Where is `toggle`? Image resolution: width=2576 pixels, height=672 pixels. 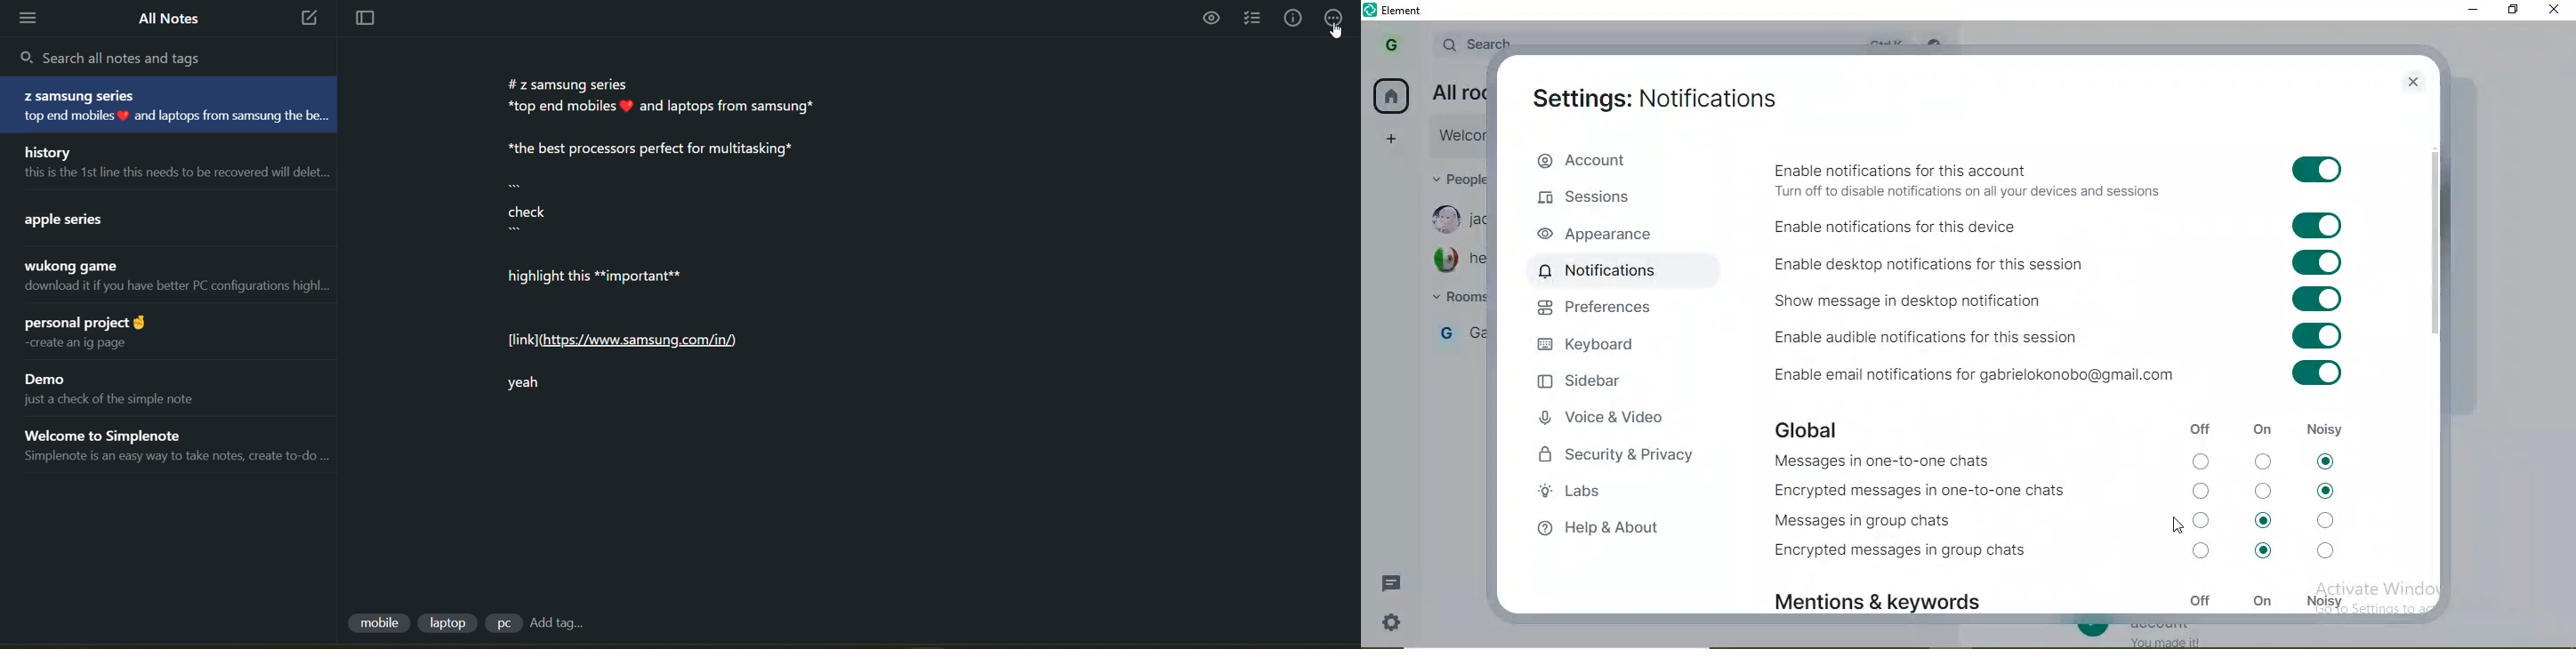 toggle is located at coordinates (2316, 223).